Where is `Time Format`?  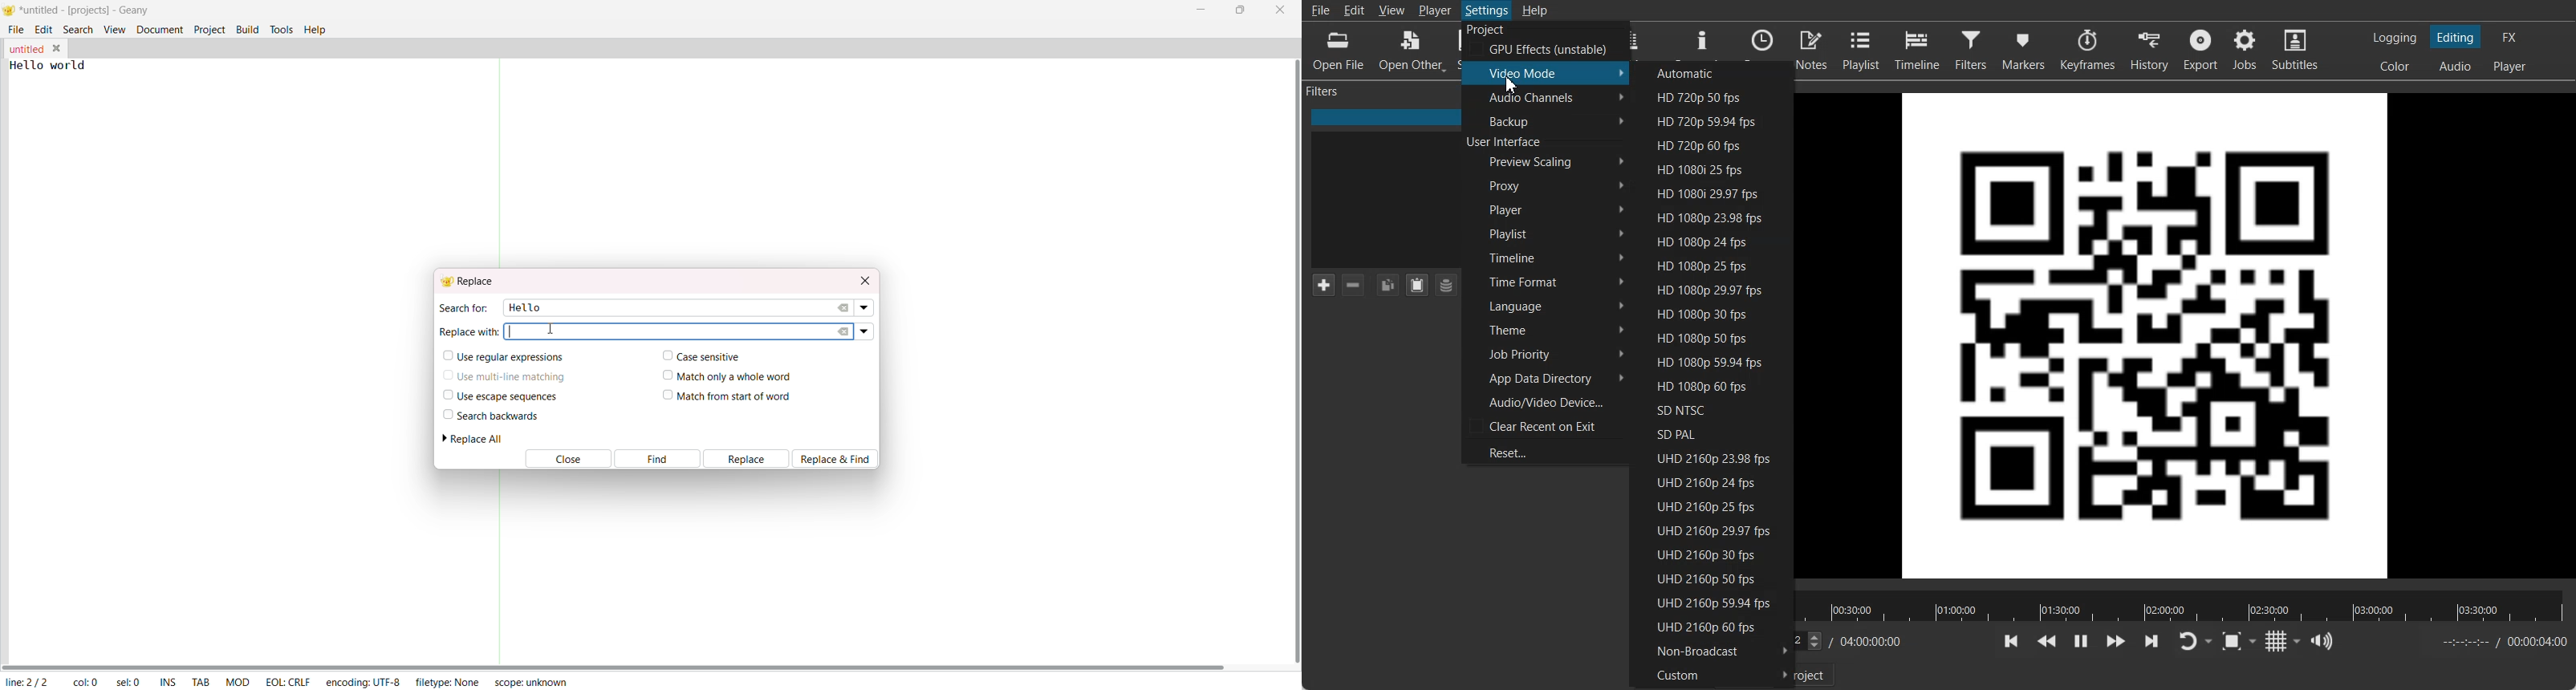
Time Format is located at coordinates (1546, 282).